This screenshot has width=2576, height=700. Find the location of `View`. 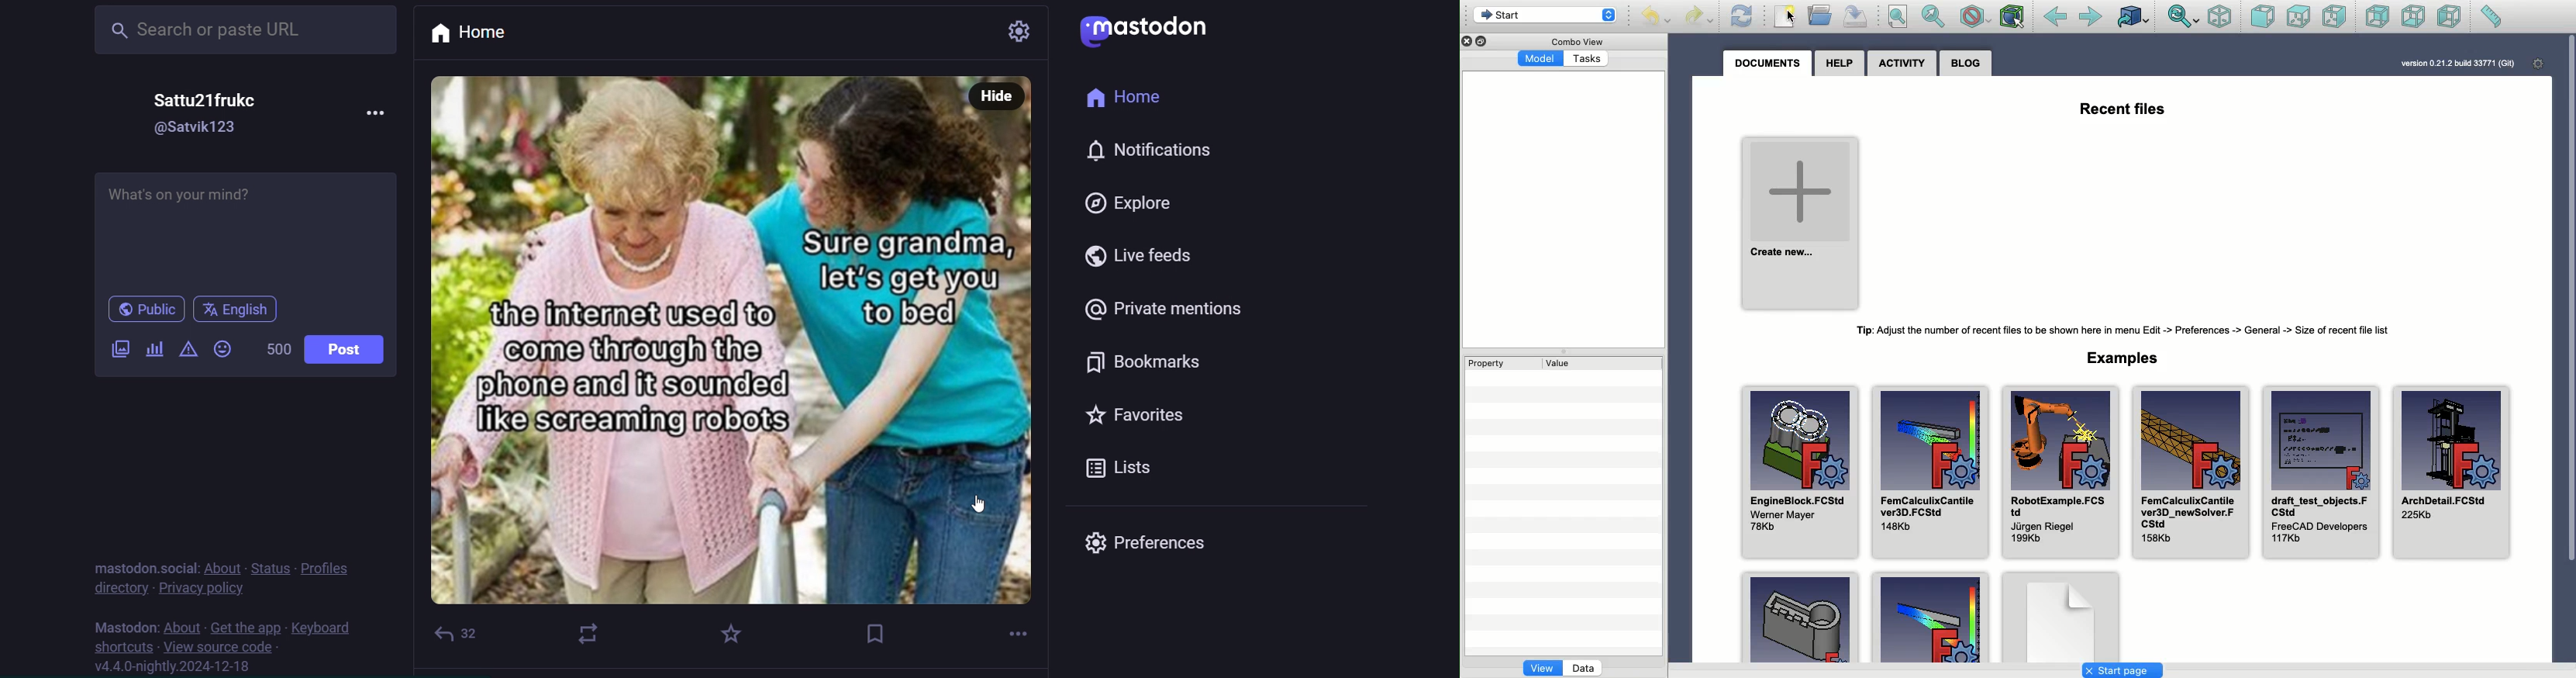

View is located at coordinates (1542, 670).